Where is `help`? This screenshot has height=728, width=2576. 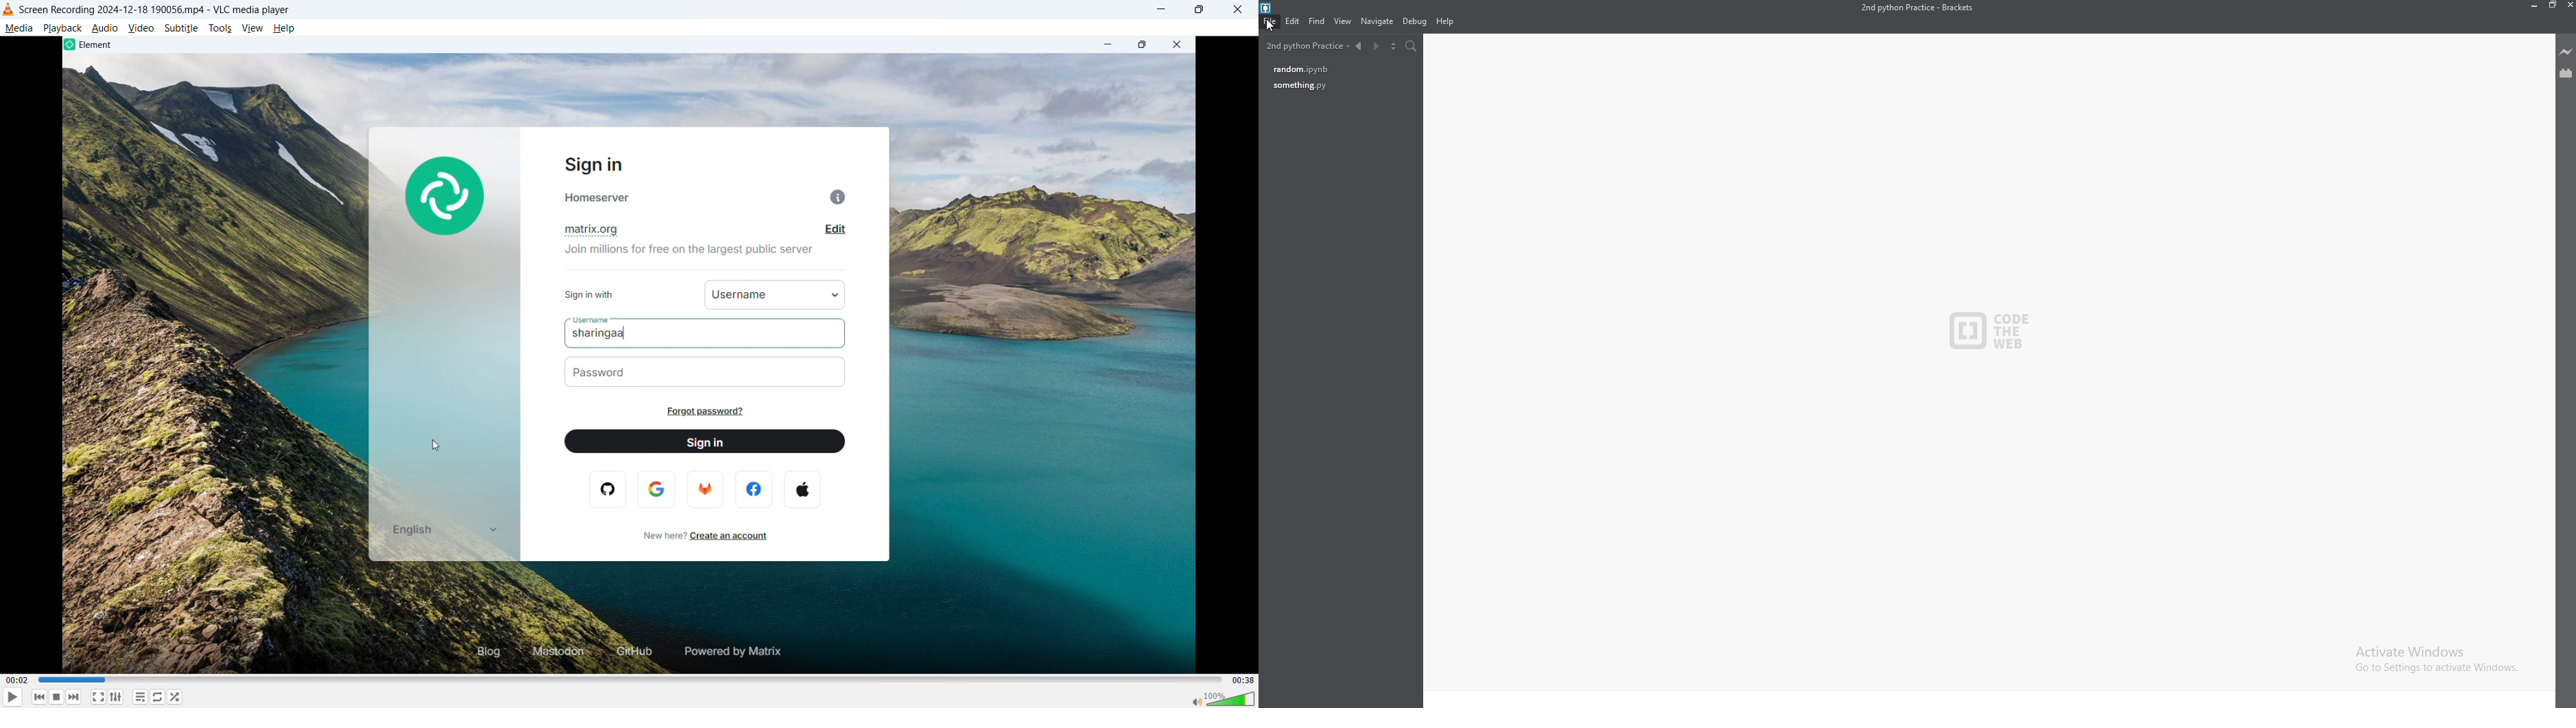
help is located at coordinates (1447, 21).